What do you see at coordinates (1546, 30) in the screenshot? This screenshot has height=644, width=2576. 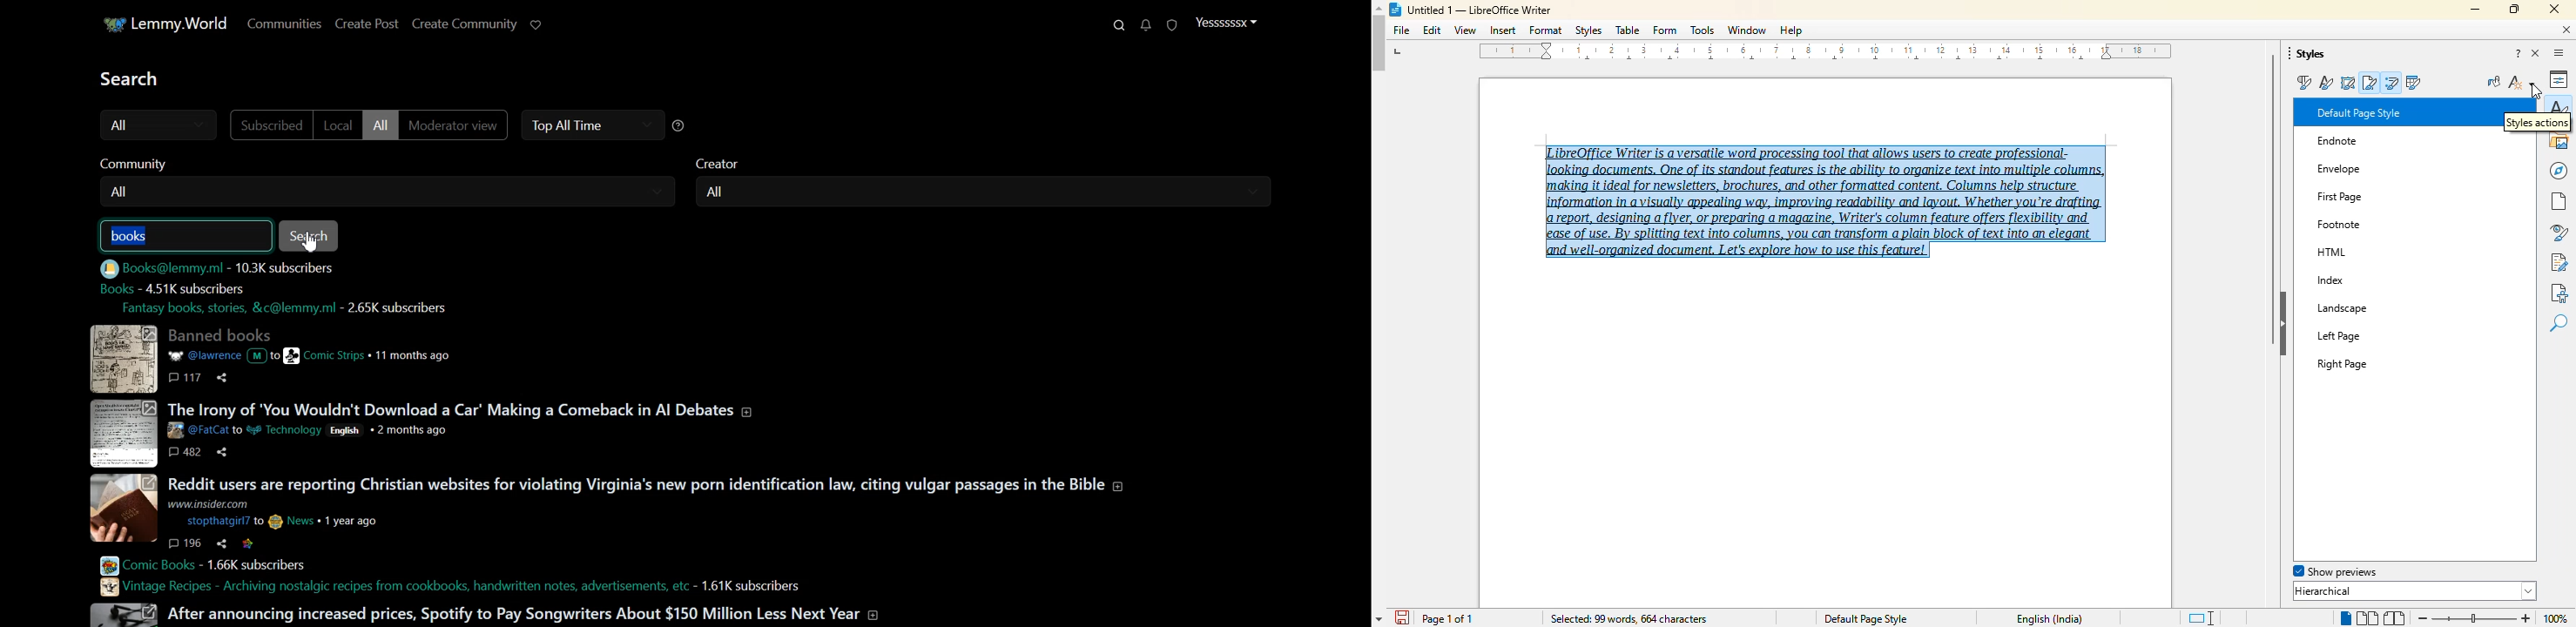 I see `format` at bounding box center [1546, 30].